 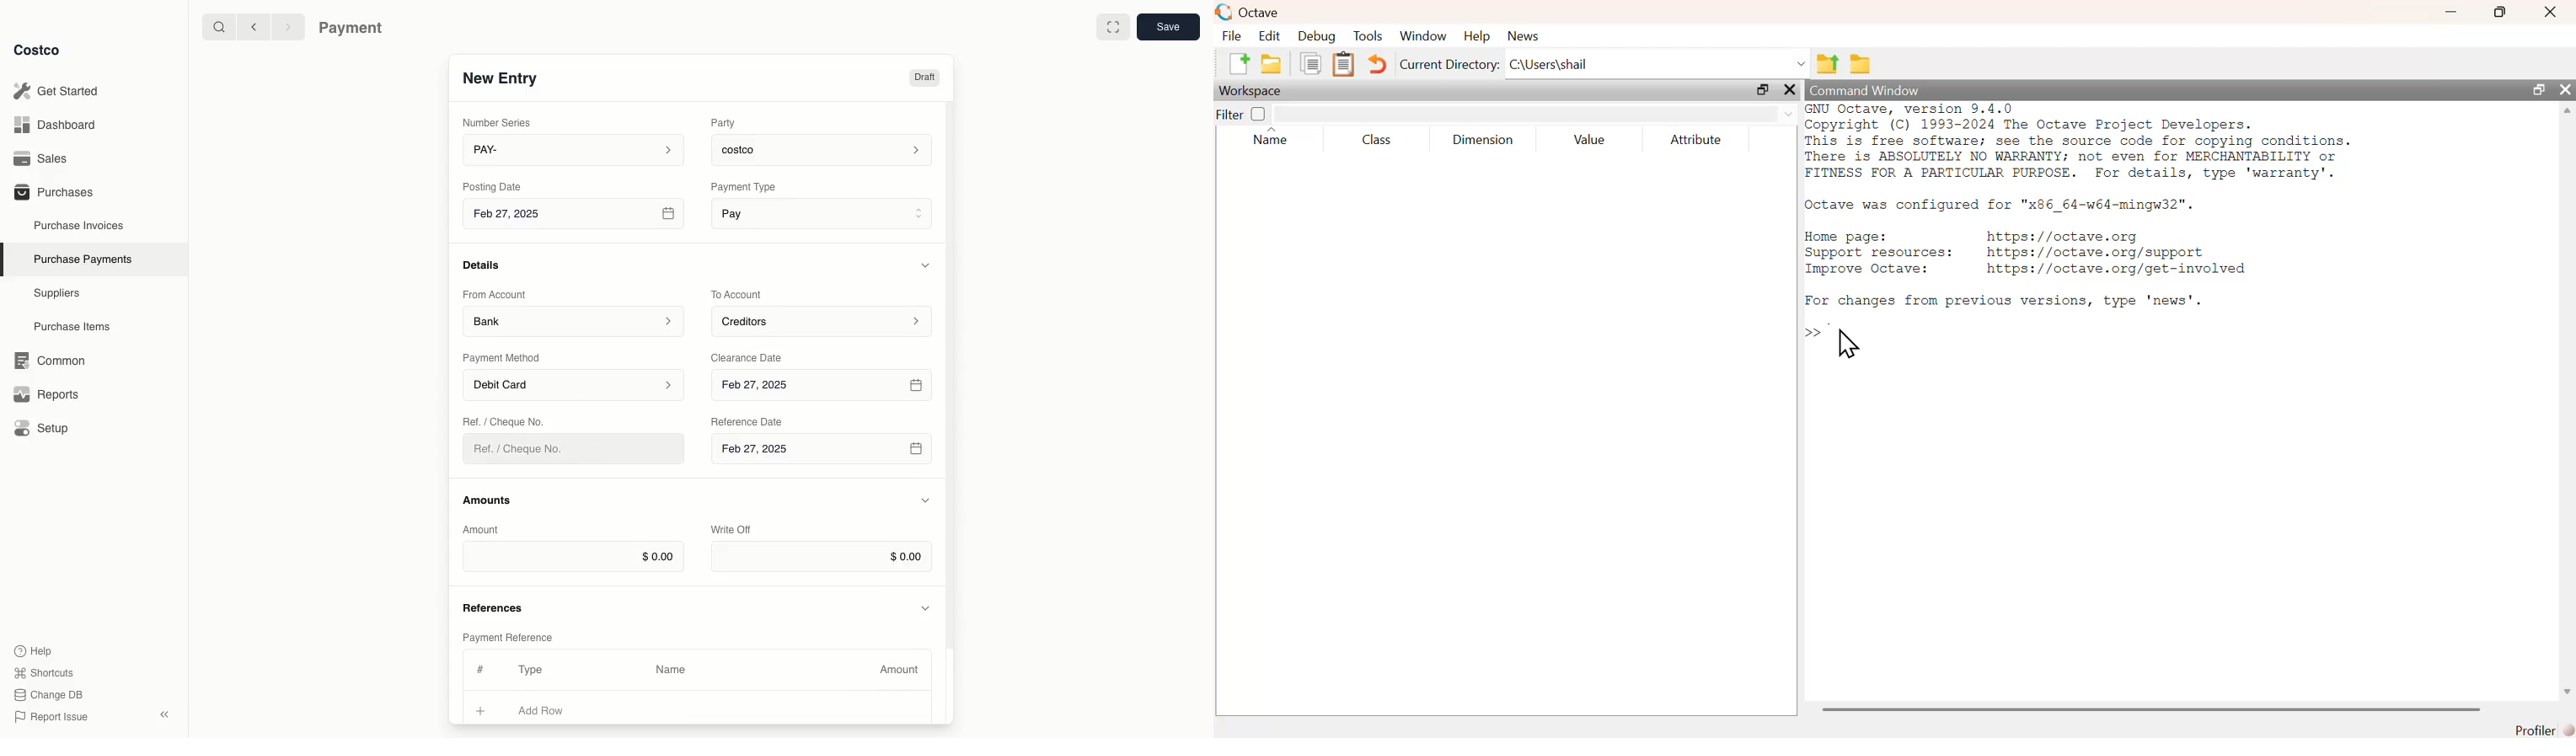 I want to click on help, so click(x=1480, y=36).